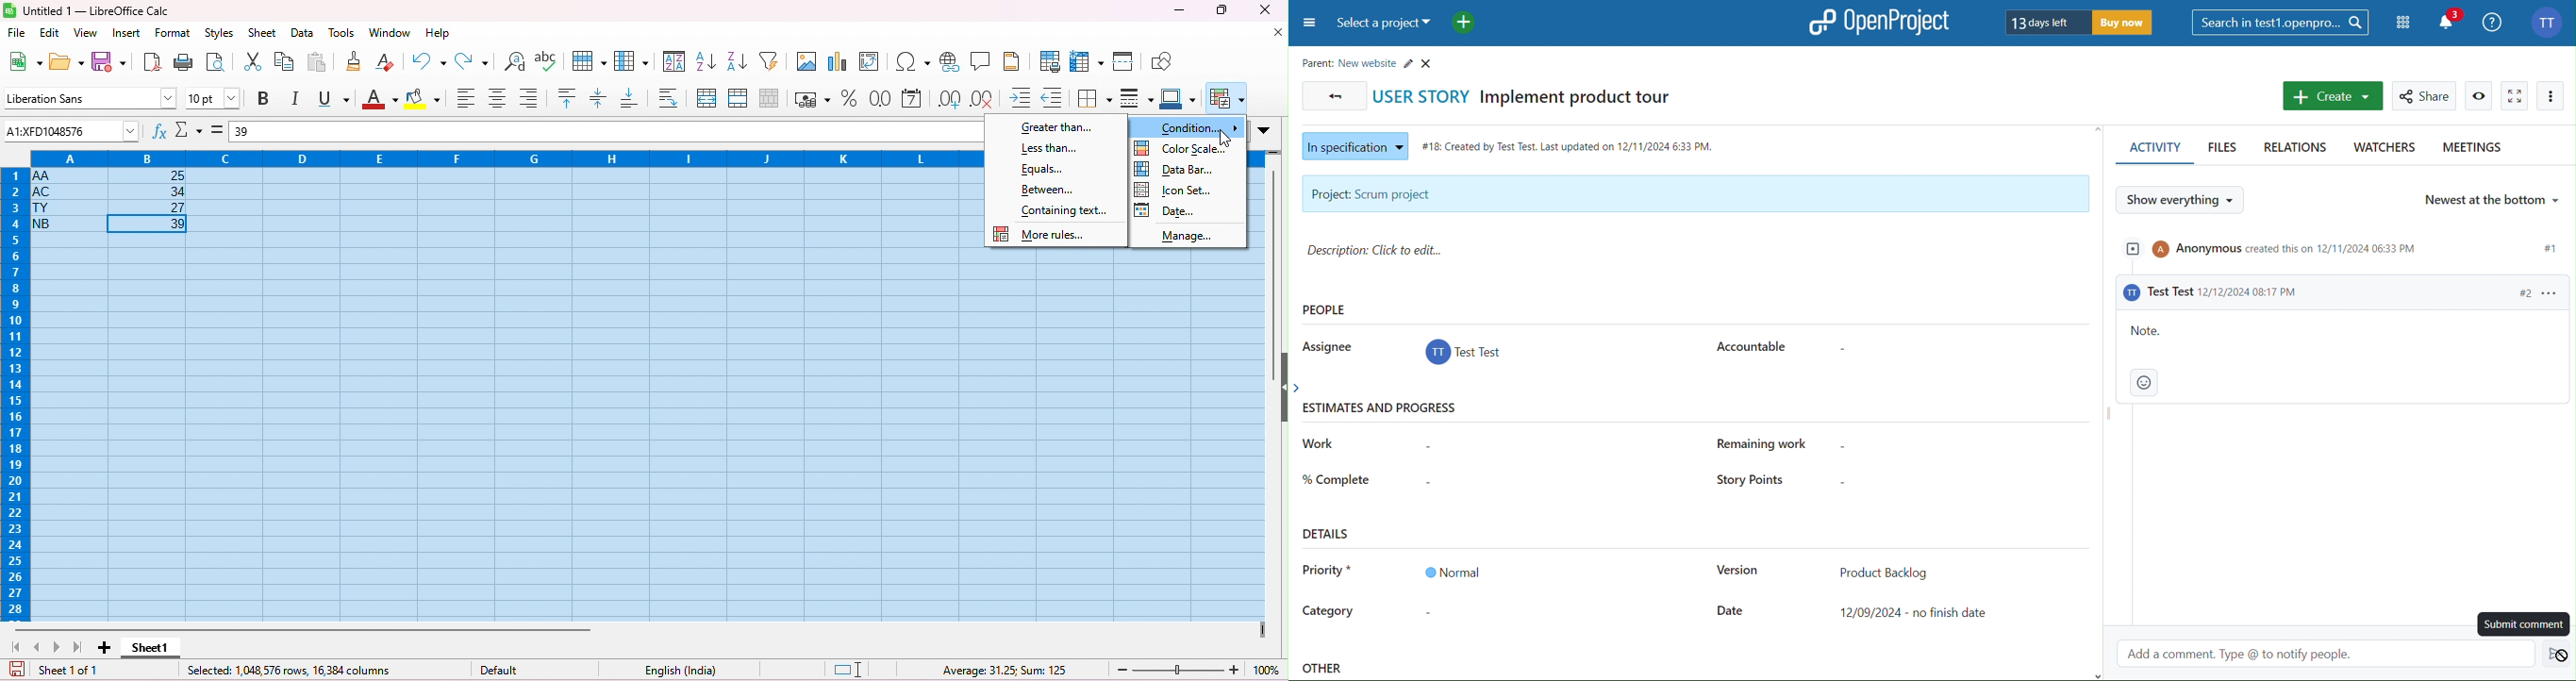 The height and width of the screenshot is (700, 2576). I want to click on manage, so click(1190, 235).